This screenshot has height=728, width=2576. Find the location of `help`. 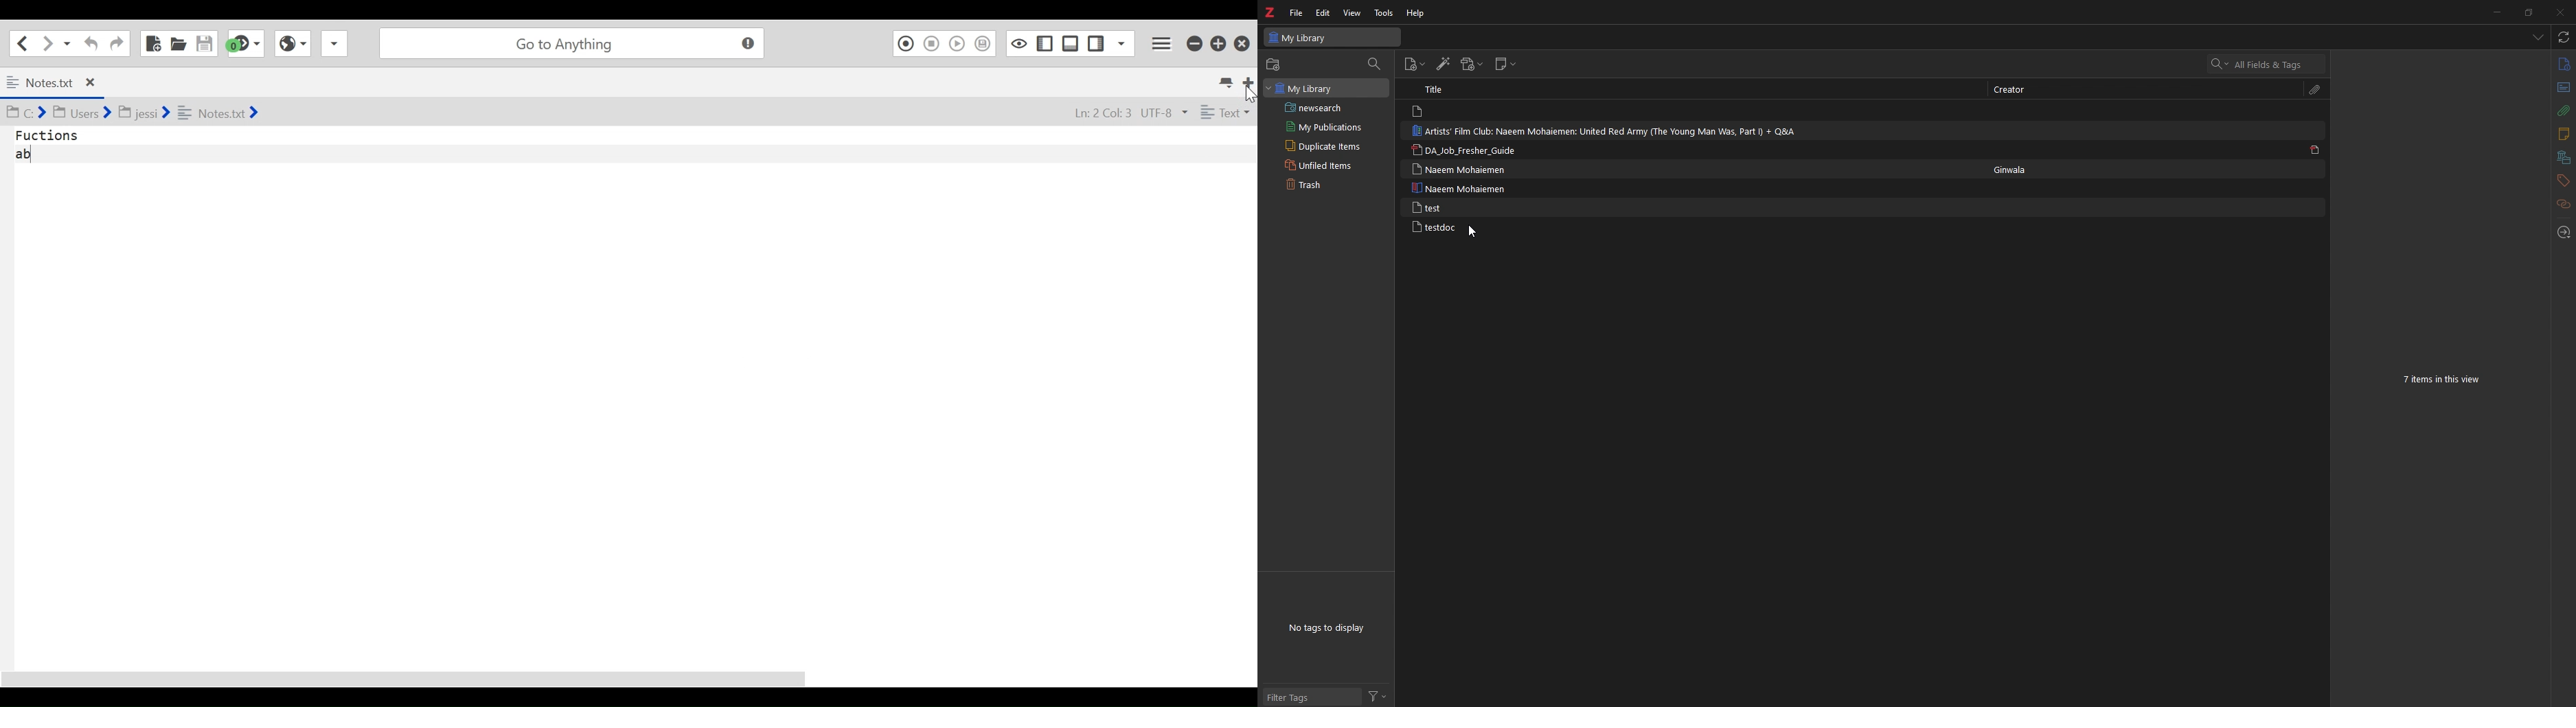

help is located at coordinates (1416, 13).